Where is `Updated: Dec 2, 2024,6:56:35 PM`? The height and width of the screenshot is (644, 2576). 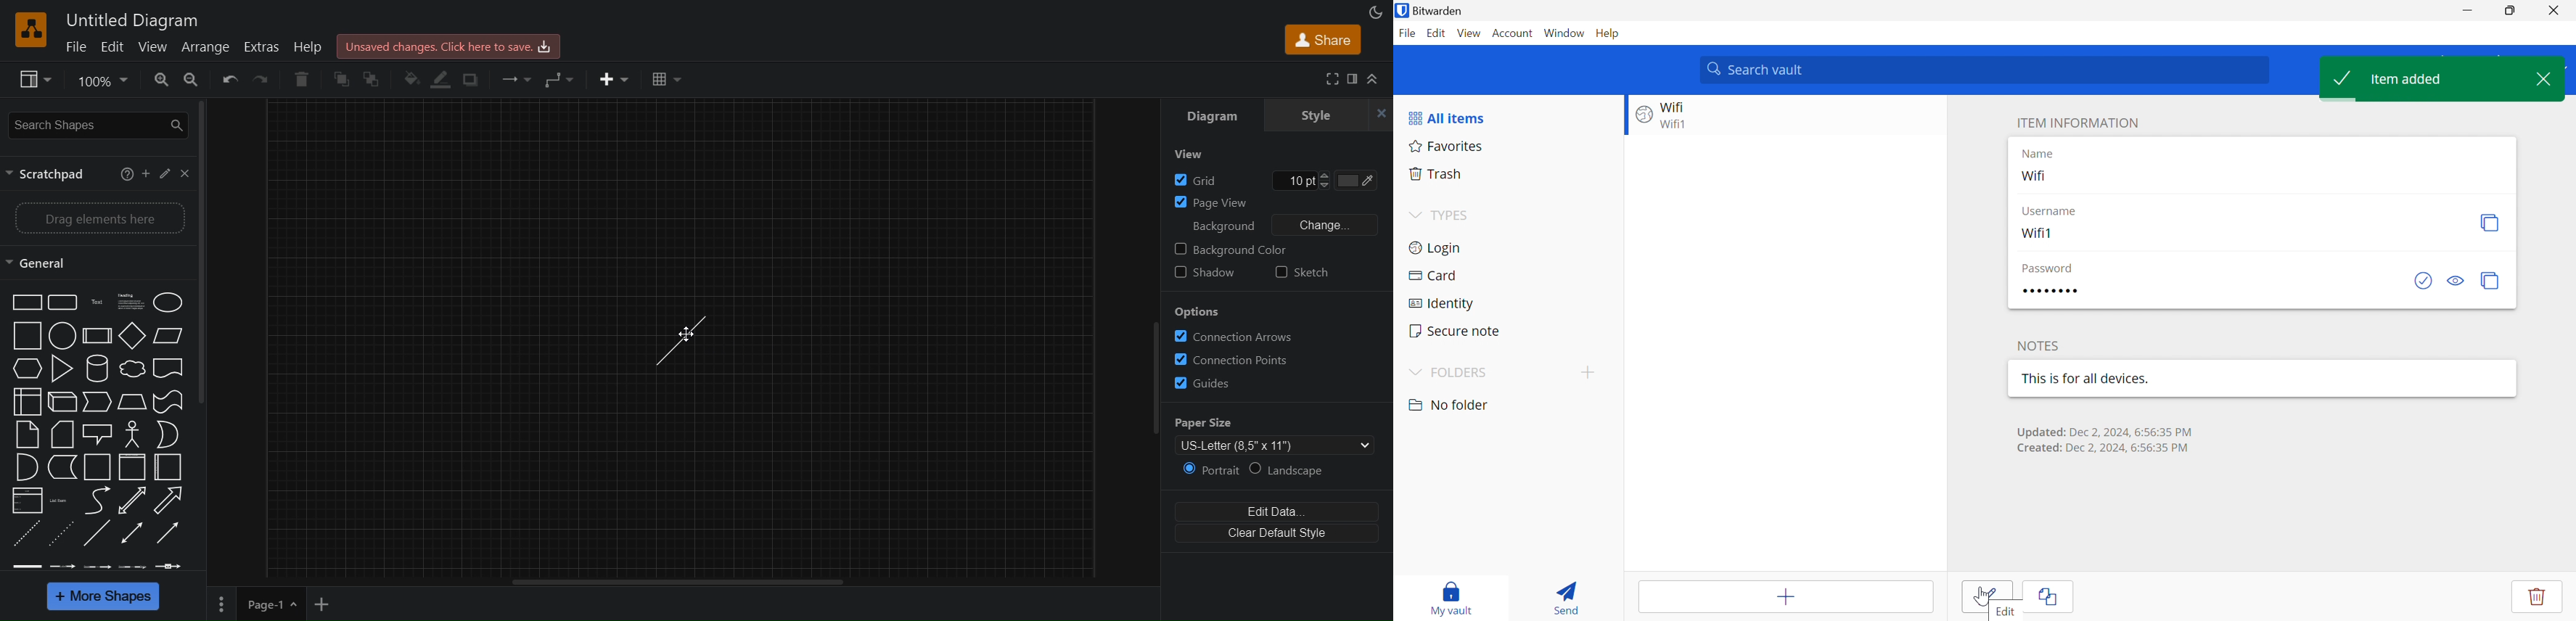 Updated: Dec 2, 2024,6:56:35 PM is located at coordinates (2106, 431).